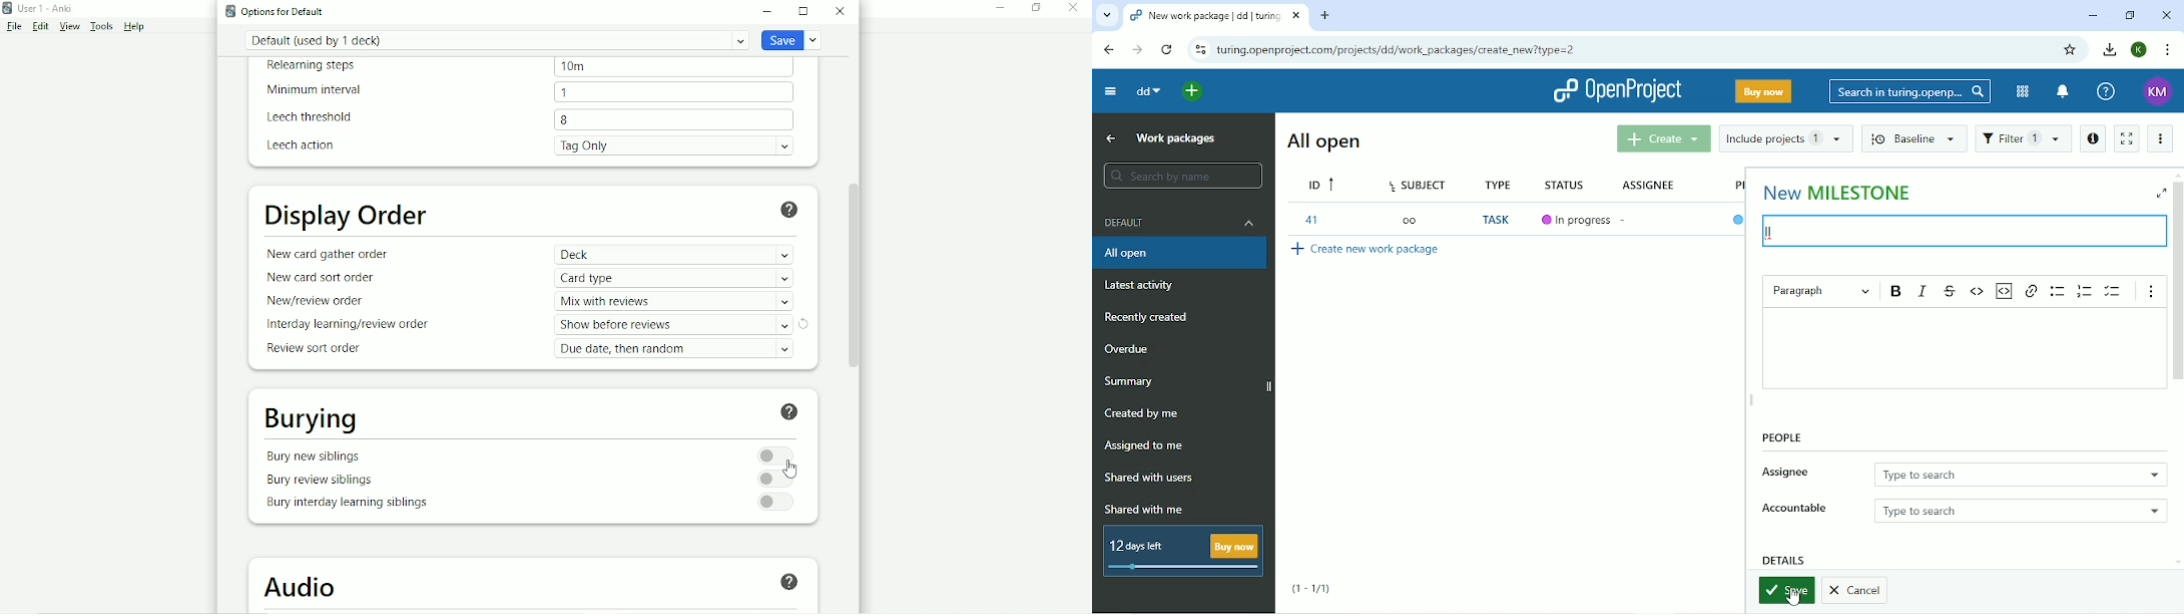  What do you see at coordinates (316, 456) in the screenshot?
I see `Bury new siblings` at bounding box center [316, 456].